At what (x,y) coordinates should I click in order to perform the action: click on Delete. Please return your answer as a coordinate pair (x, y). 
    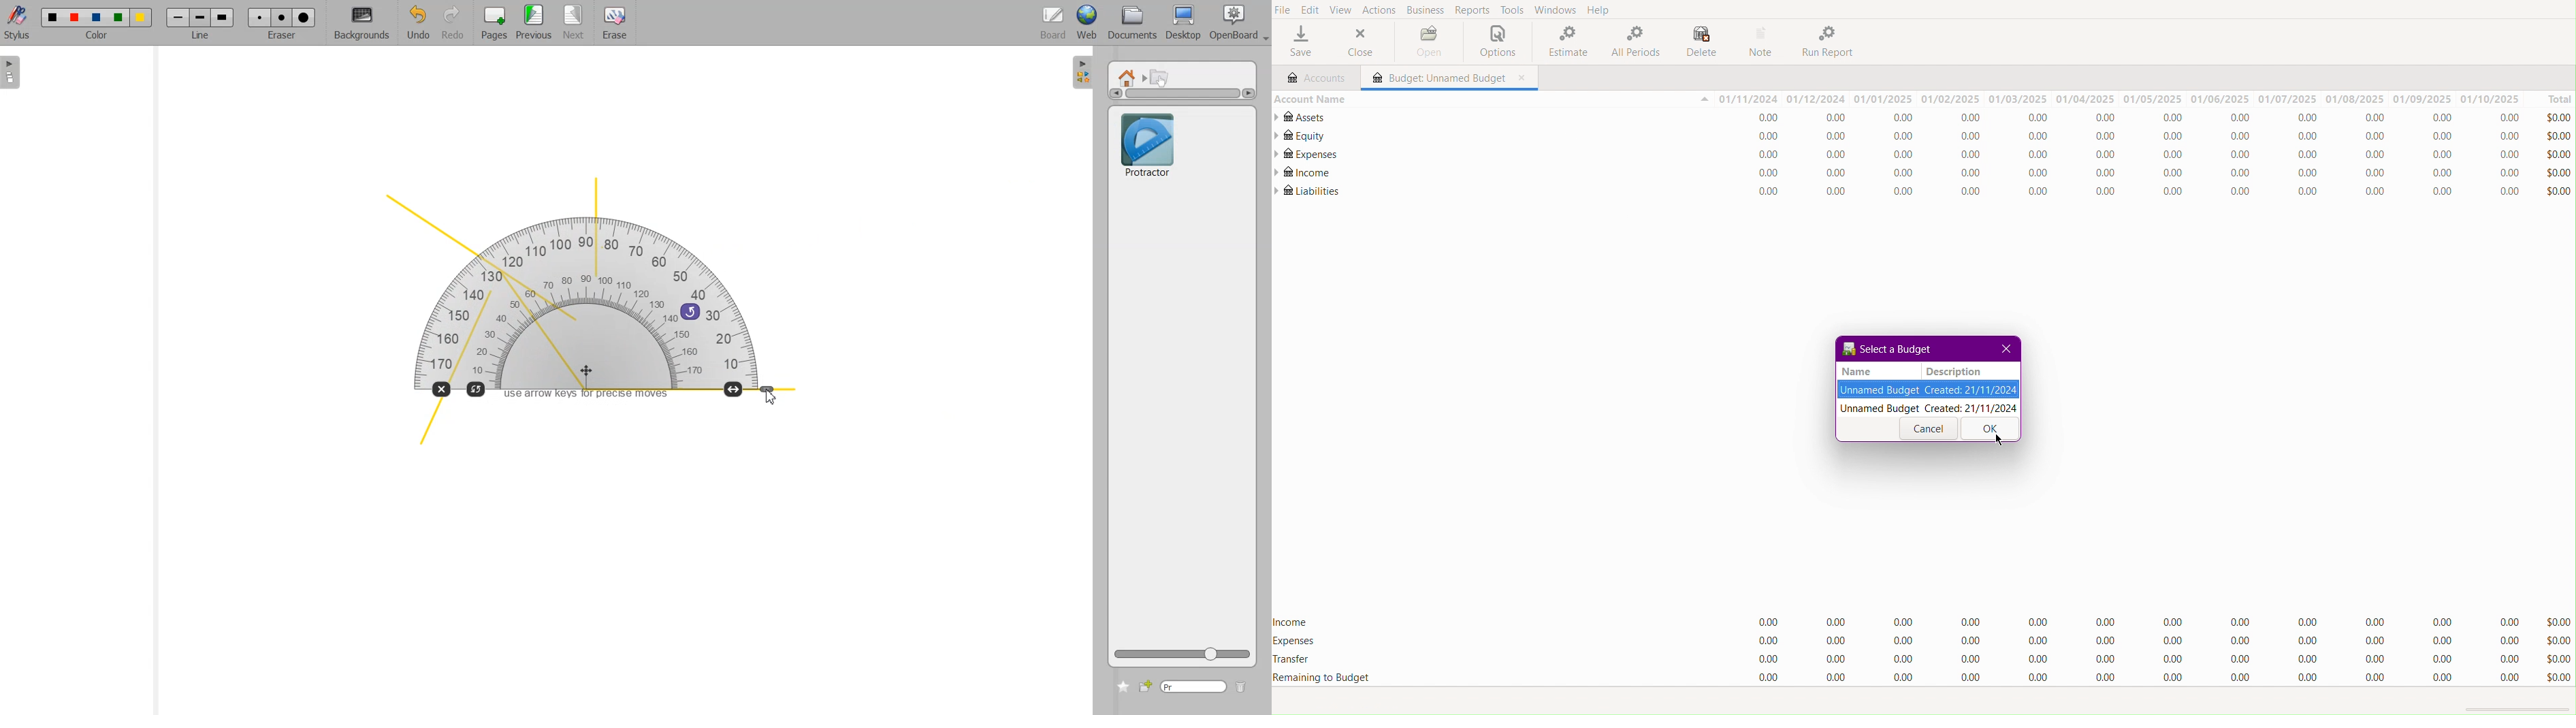
    Looking at the image, I should click on (1701, 41).